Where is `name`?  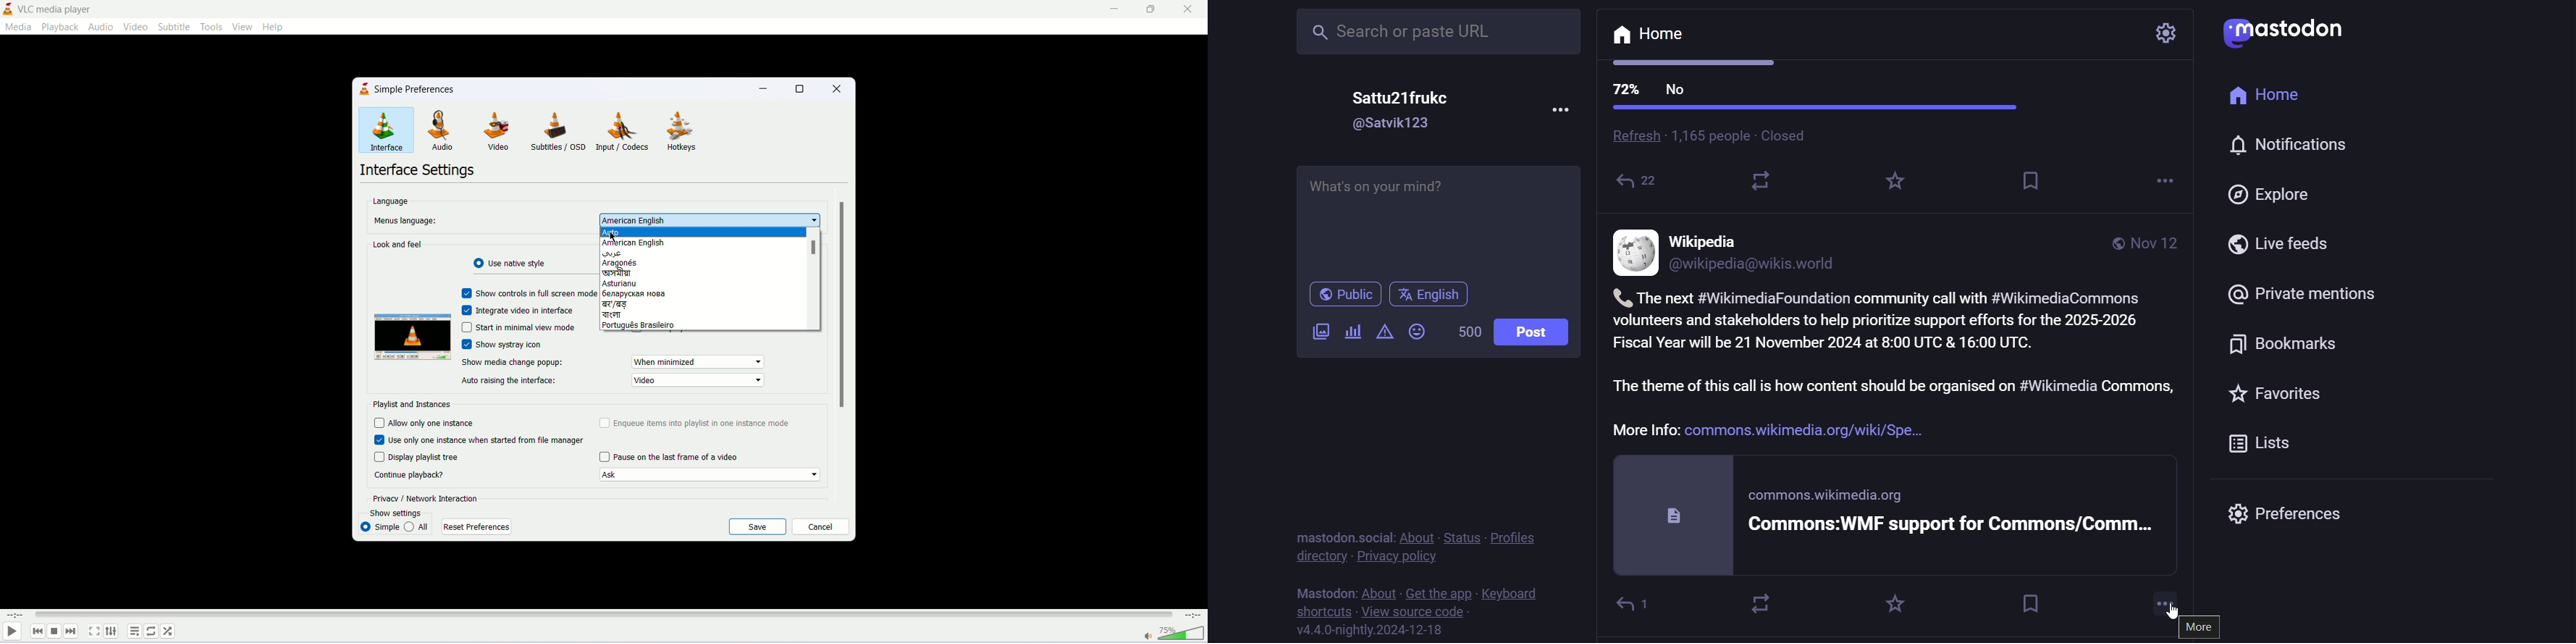
name is located at coordinates (1400, 96).